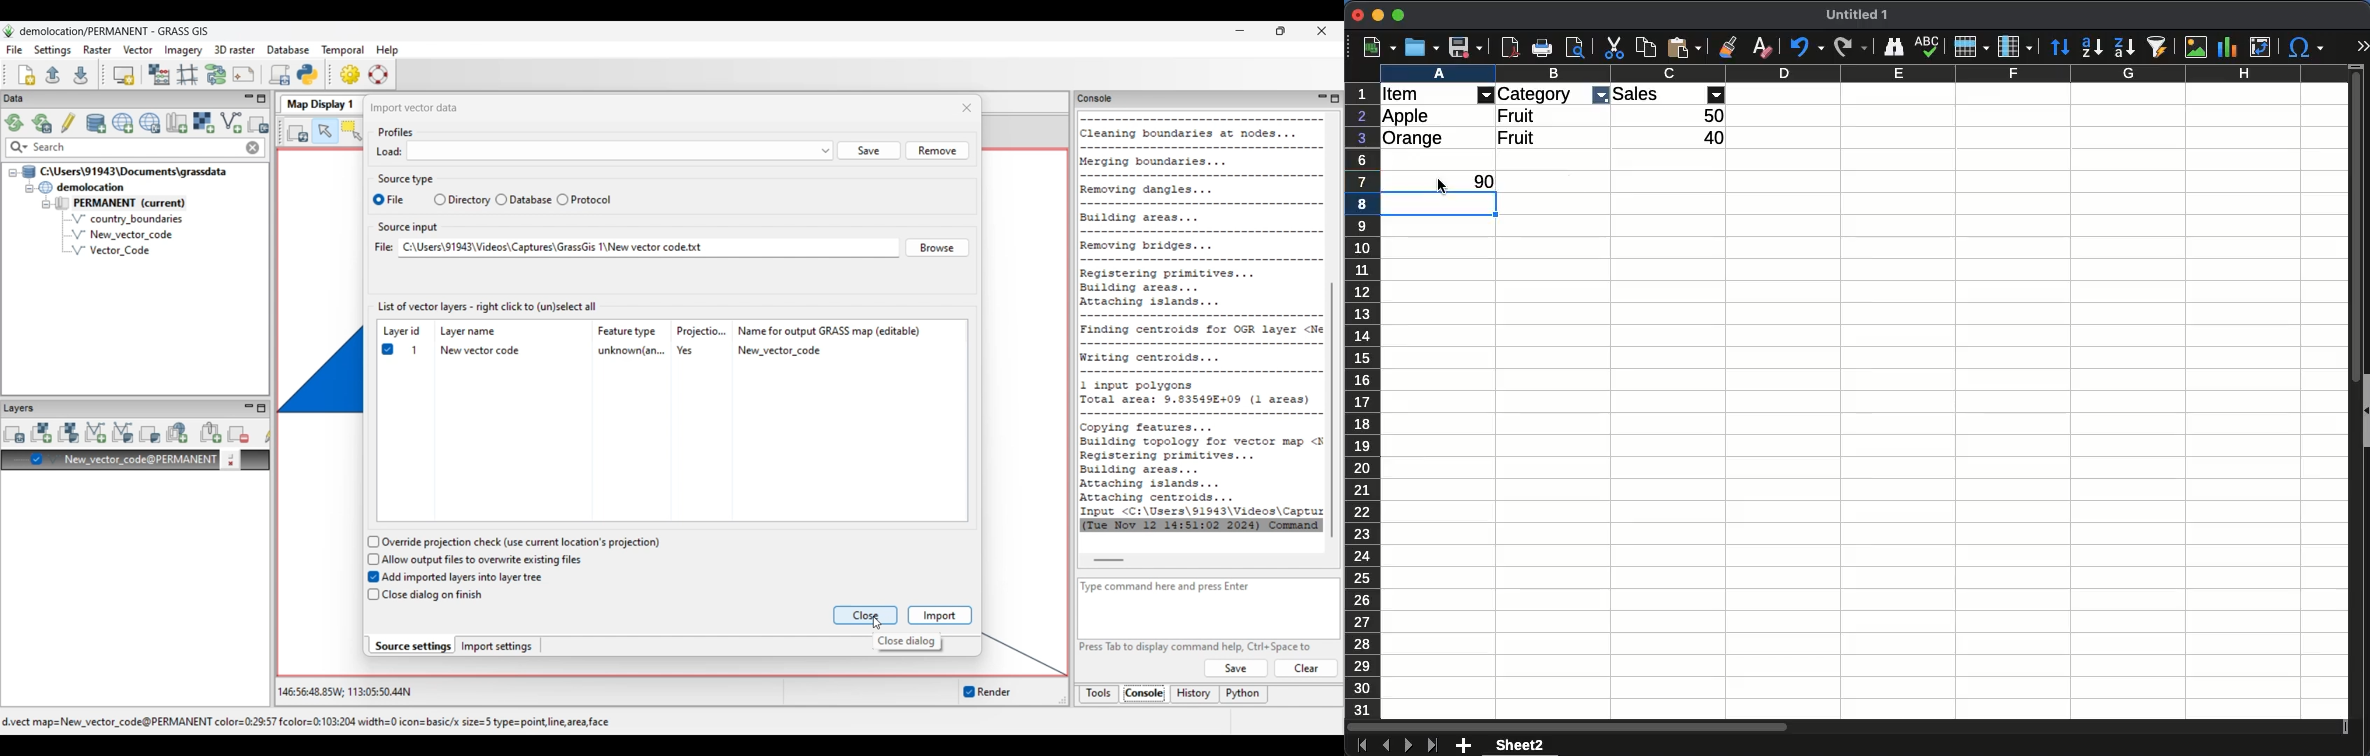 The height and width of the screenshot is (756, 2380). What do you see at coordinates (1541, 47) in the screenshot?
I see `print` at bounding box center [1541, 47].